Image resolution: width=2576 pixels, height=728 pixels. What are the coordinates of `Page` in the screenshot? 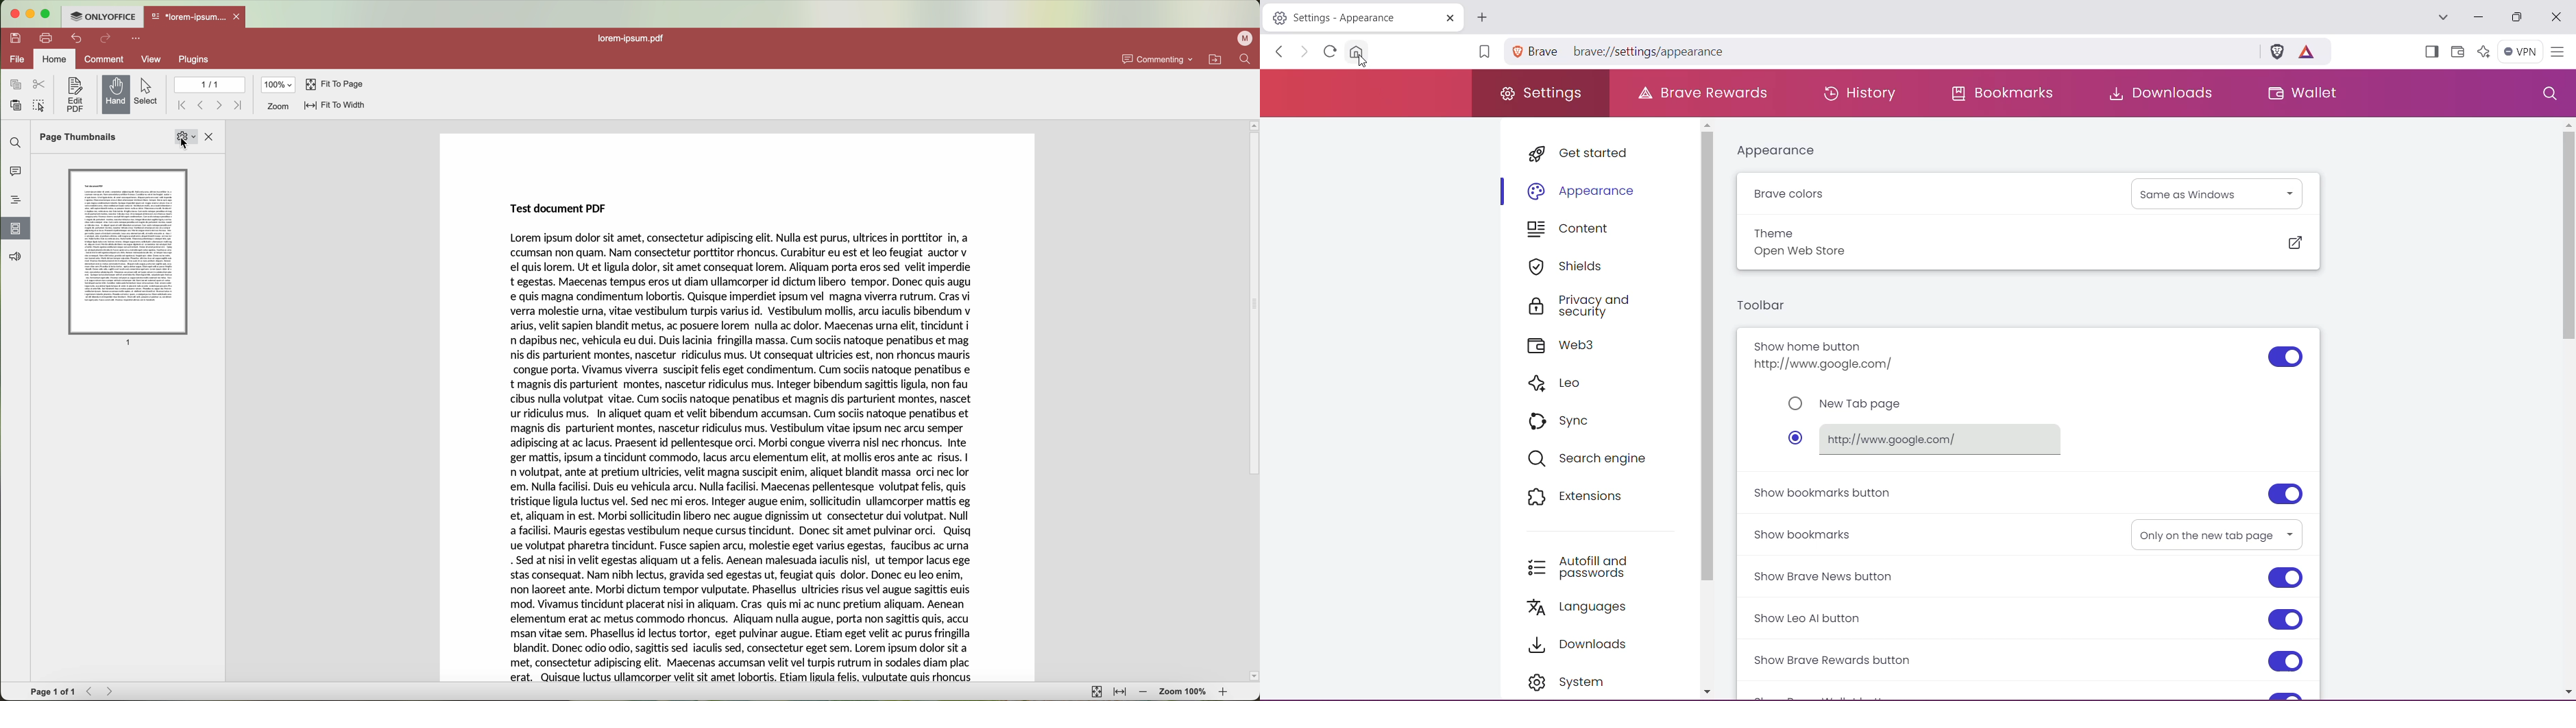 It's located at (127, 250).